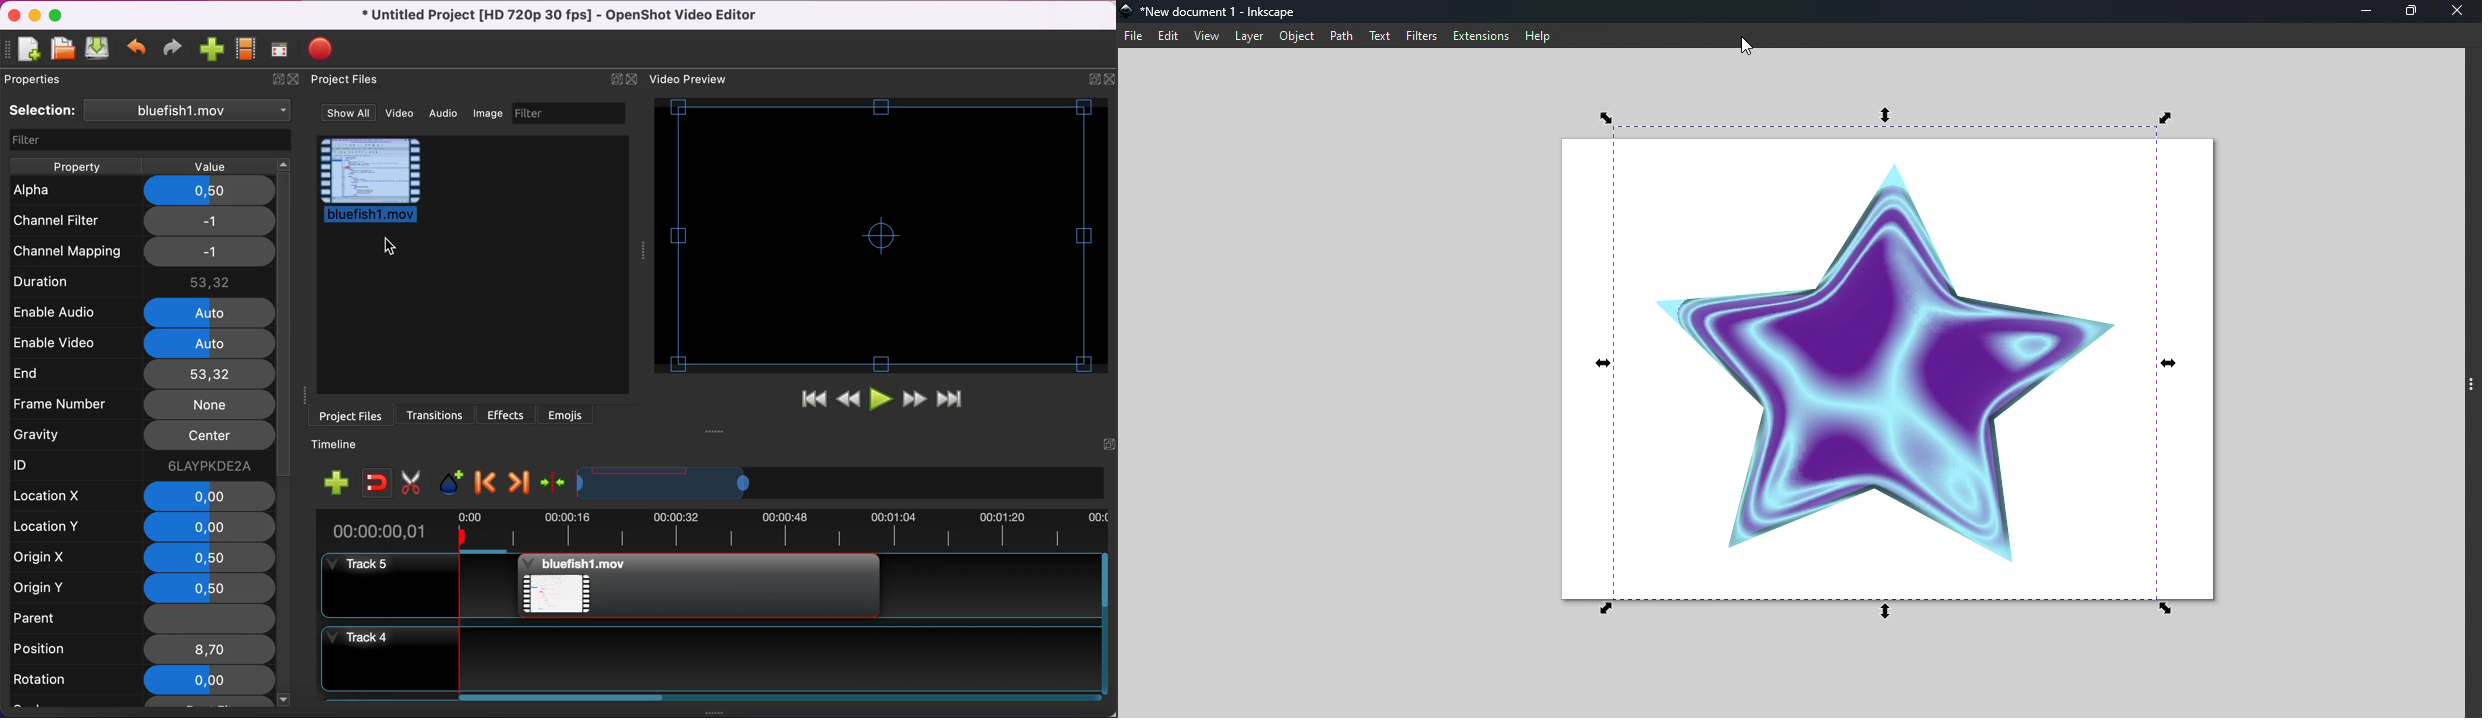 This screenshot has height=728, width=2492. Describe the element at coordinates (664, 485) in the screenshot. I see `timeline` at that location.